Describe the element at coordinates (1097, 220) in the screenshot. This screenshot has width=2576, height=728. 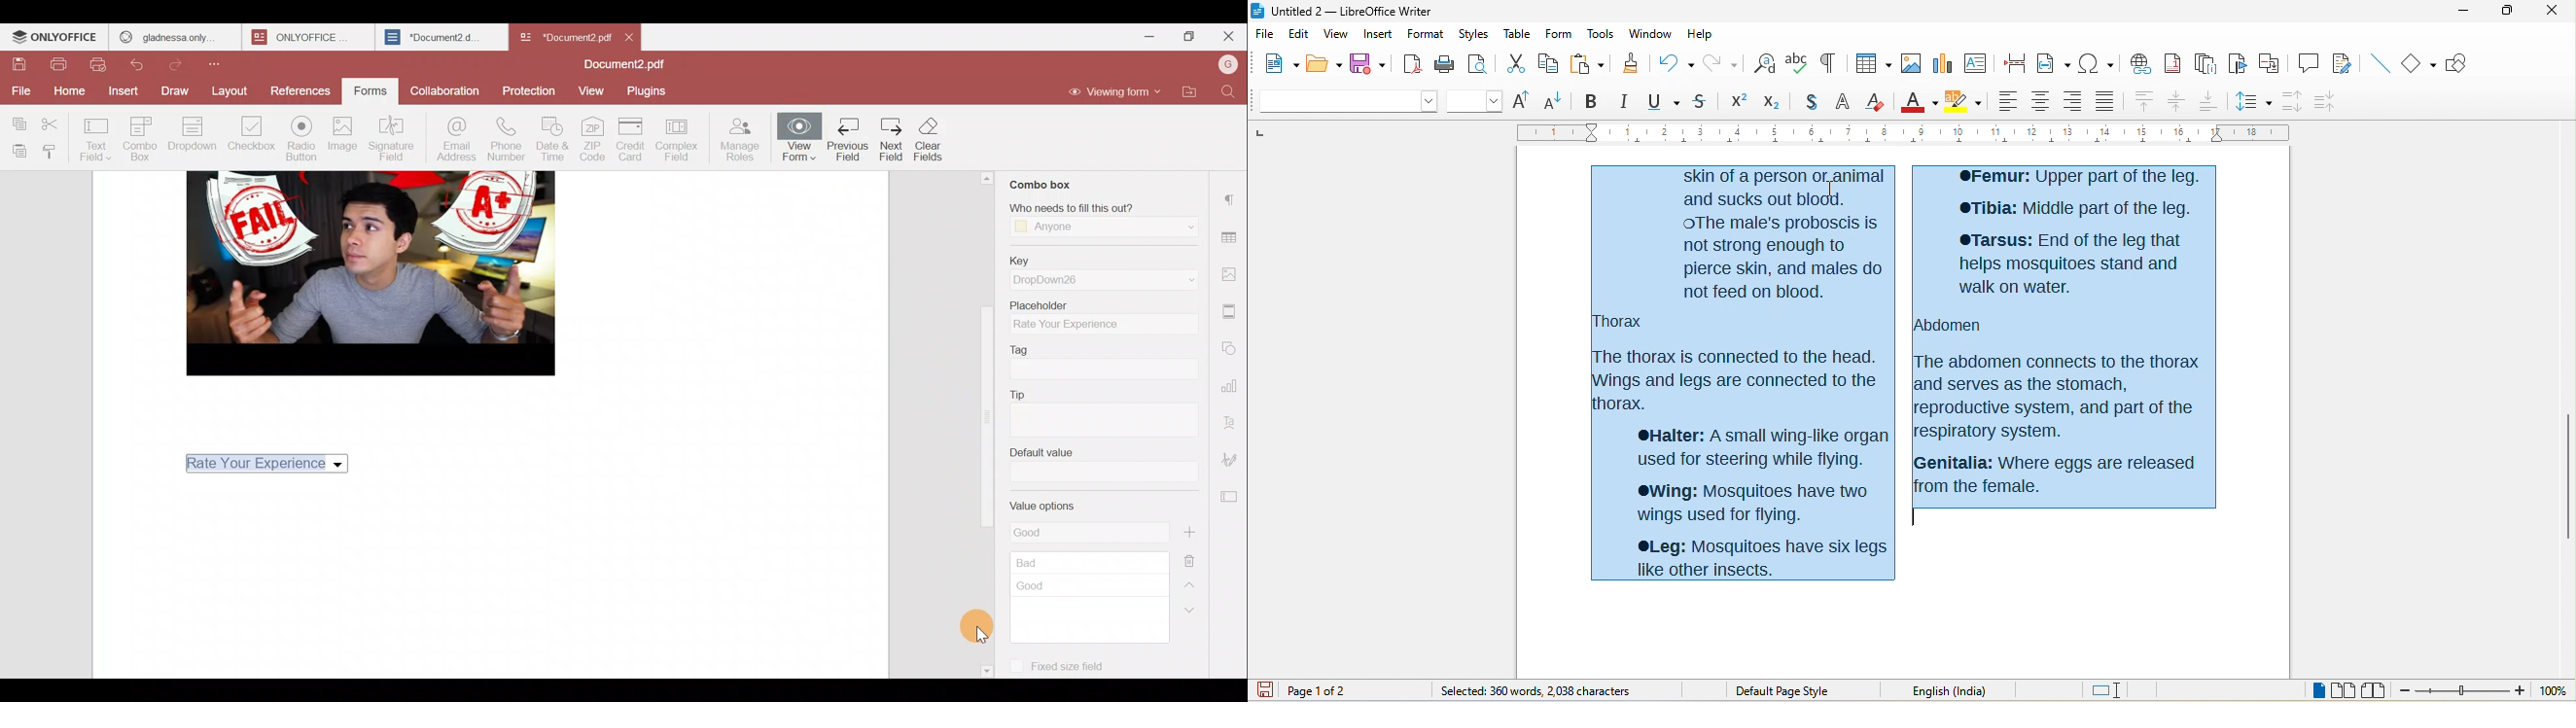
I see `‘Who needs to fill this out?` at that location.